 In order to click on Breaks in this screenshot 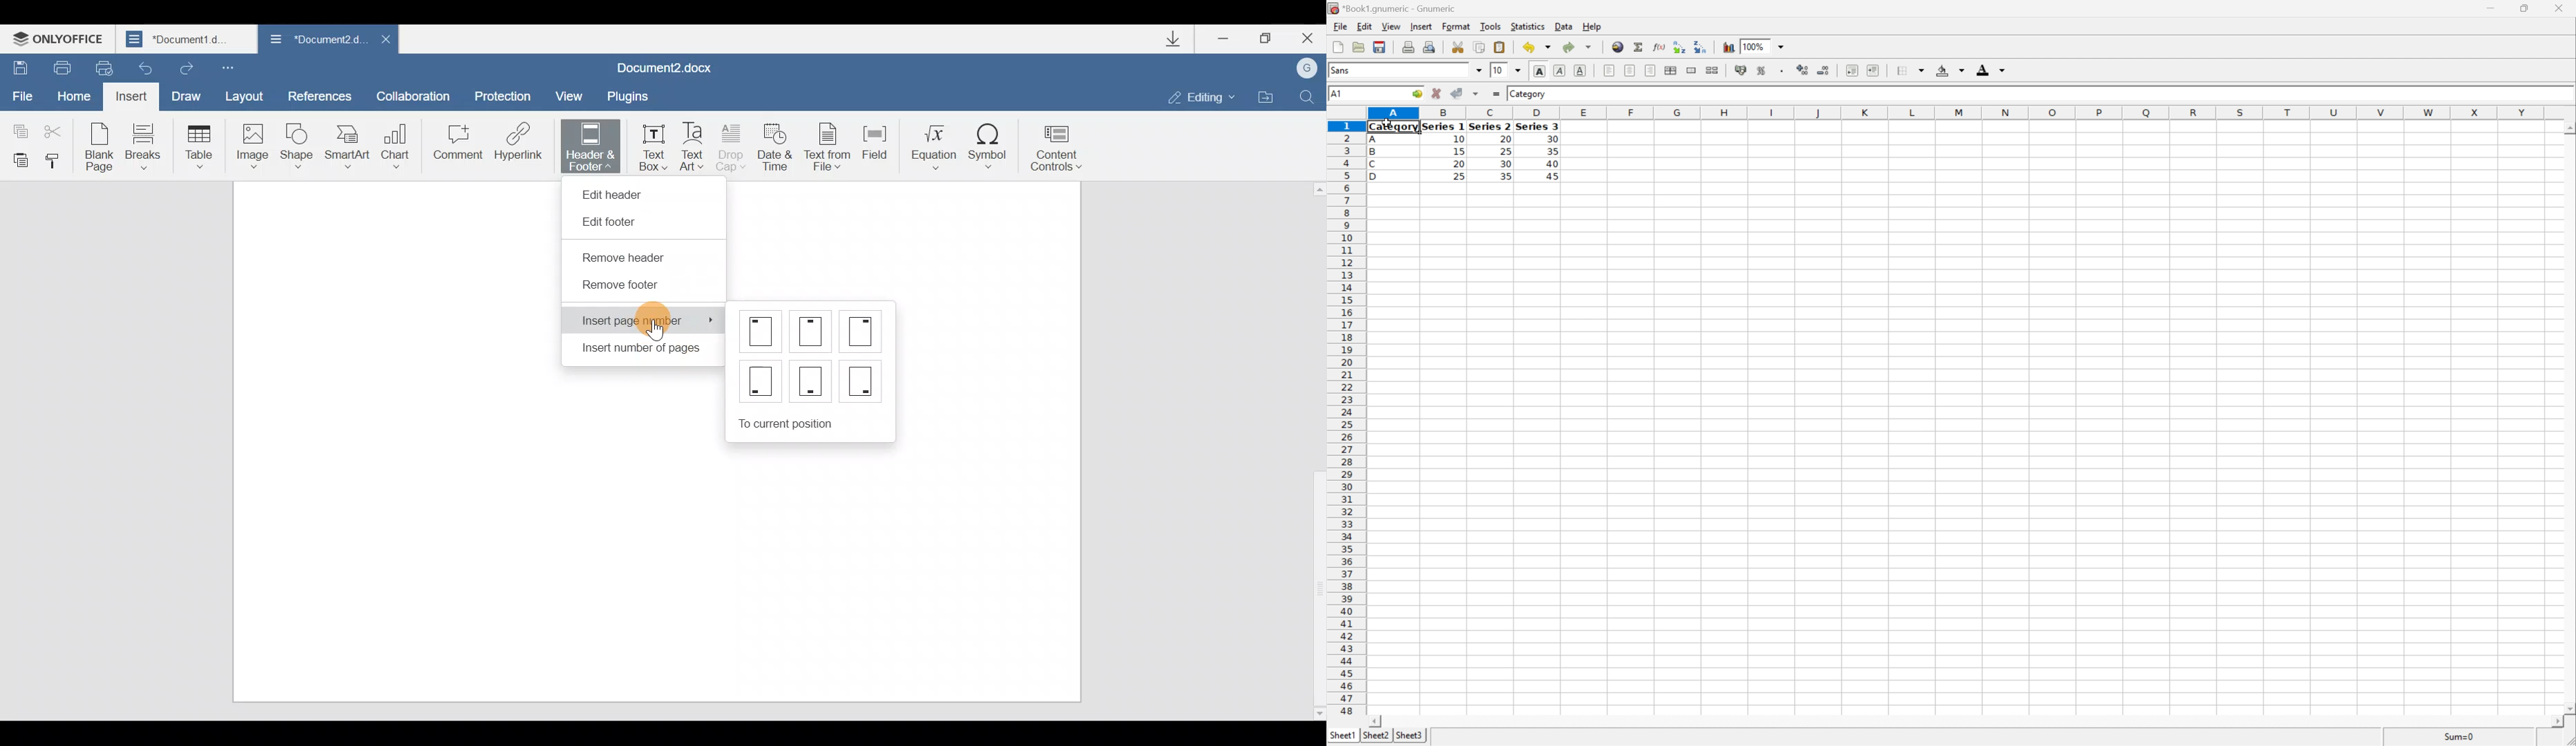, I will do `click(142, 146)`.